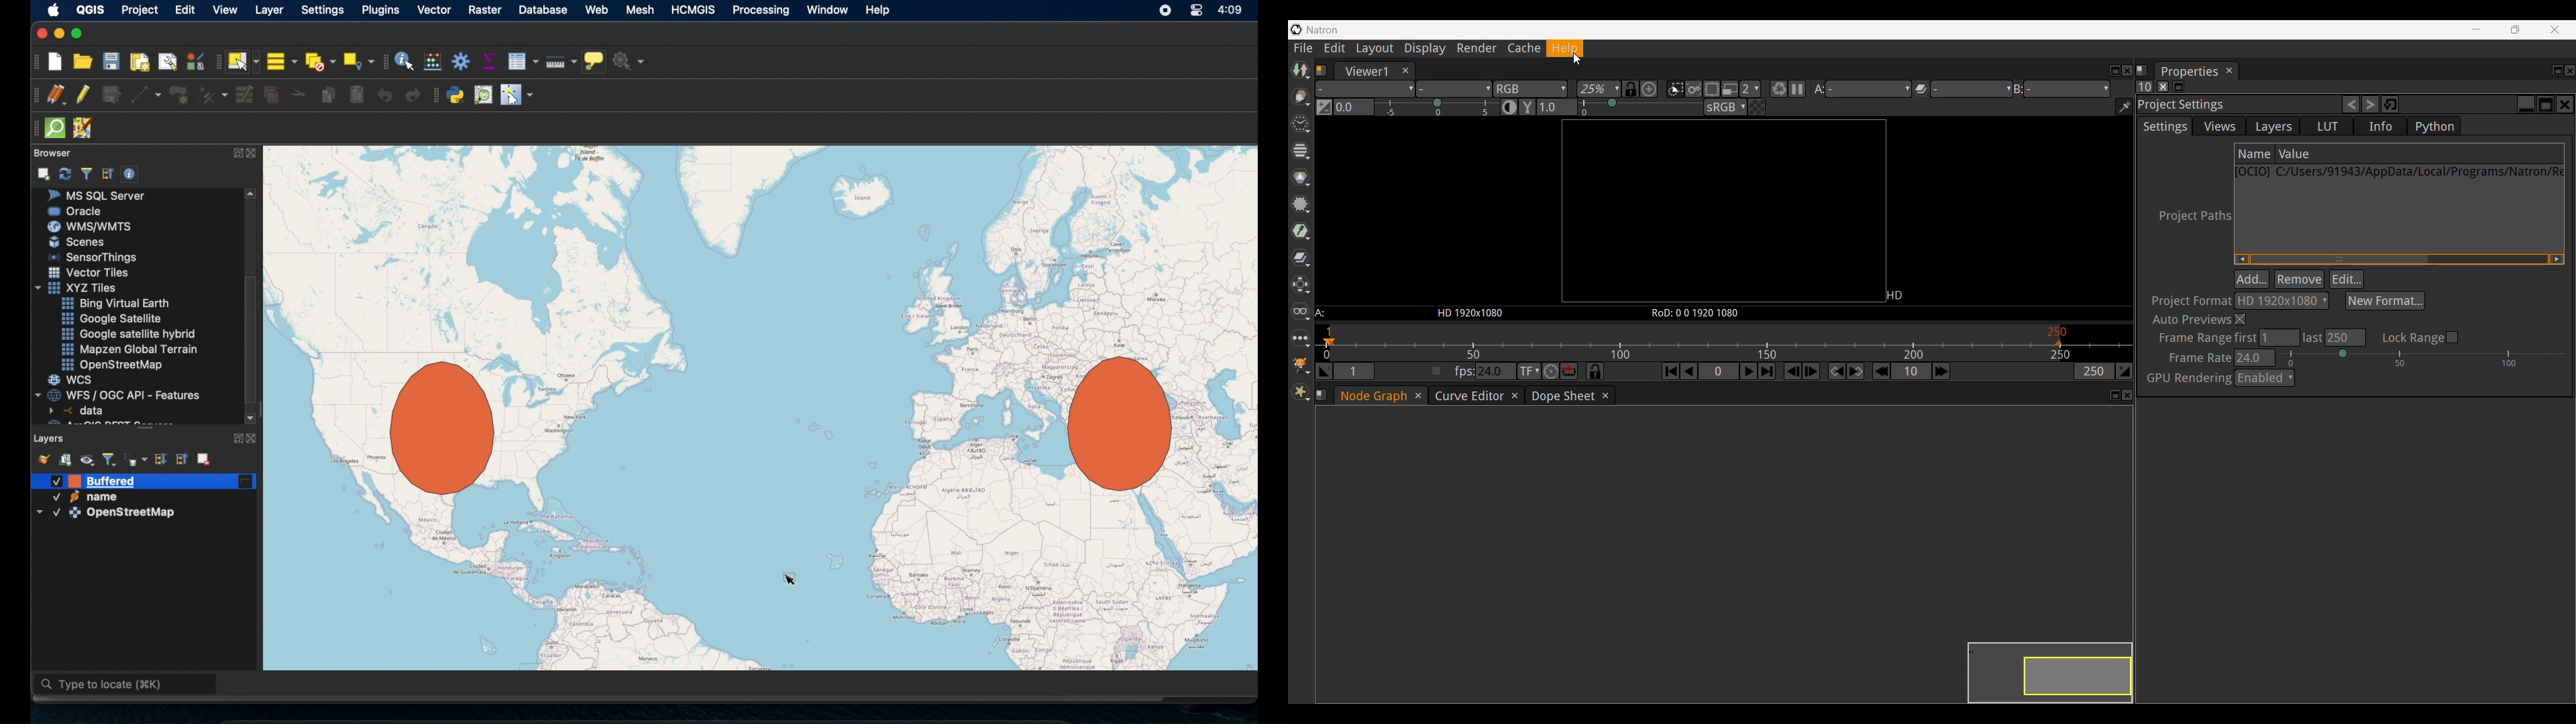 This screenshot has width=2576, height=728. I want to click on browser, so click(50, 152).